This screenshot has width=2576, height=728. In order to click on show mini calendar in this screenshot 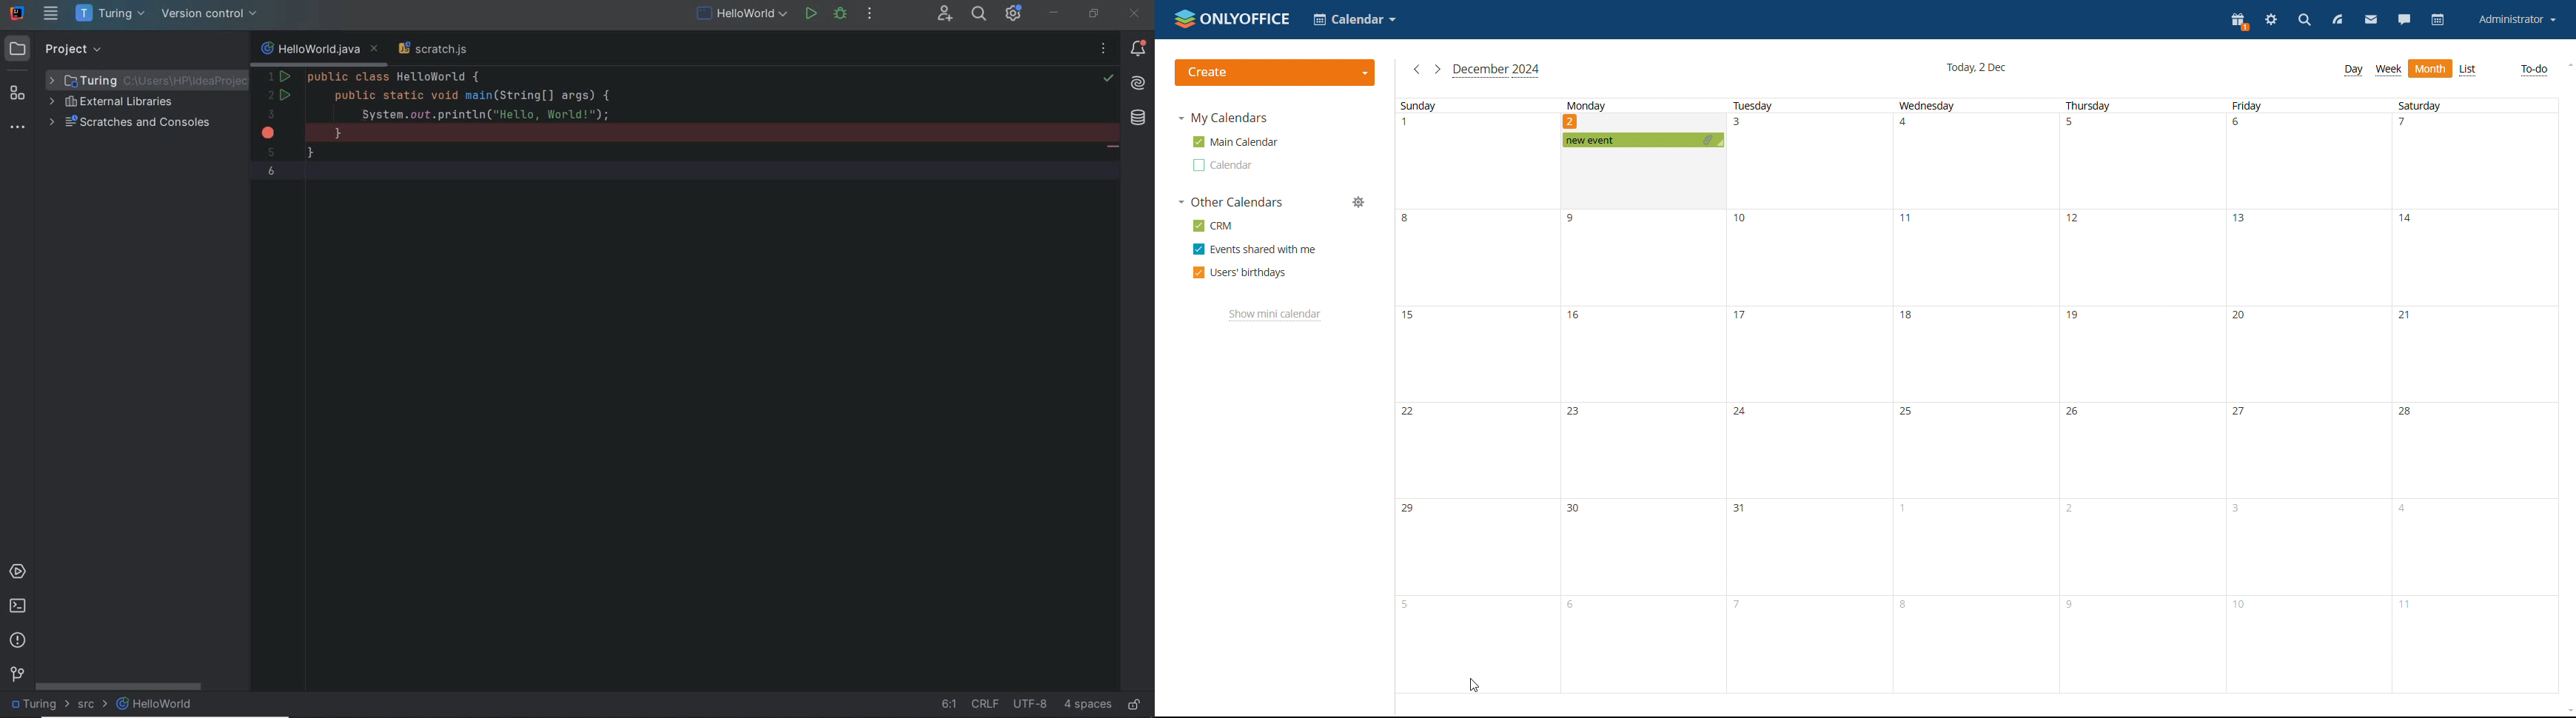, I will do `click(1275, 315)`.